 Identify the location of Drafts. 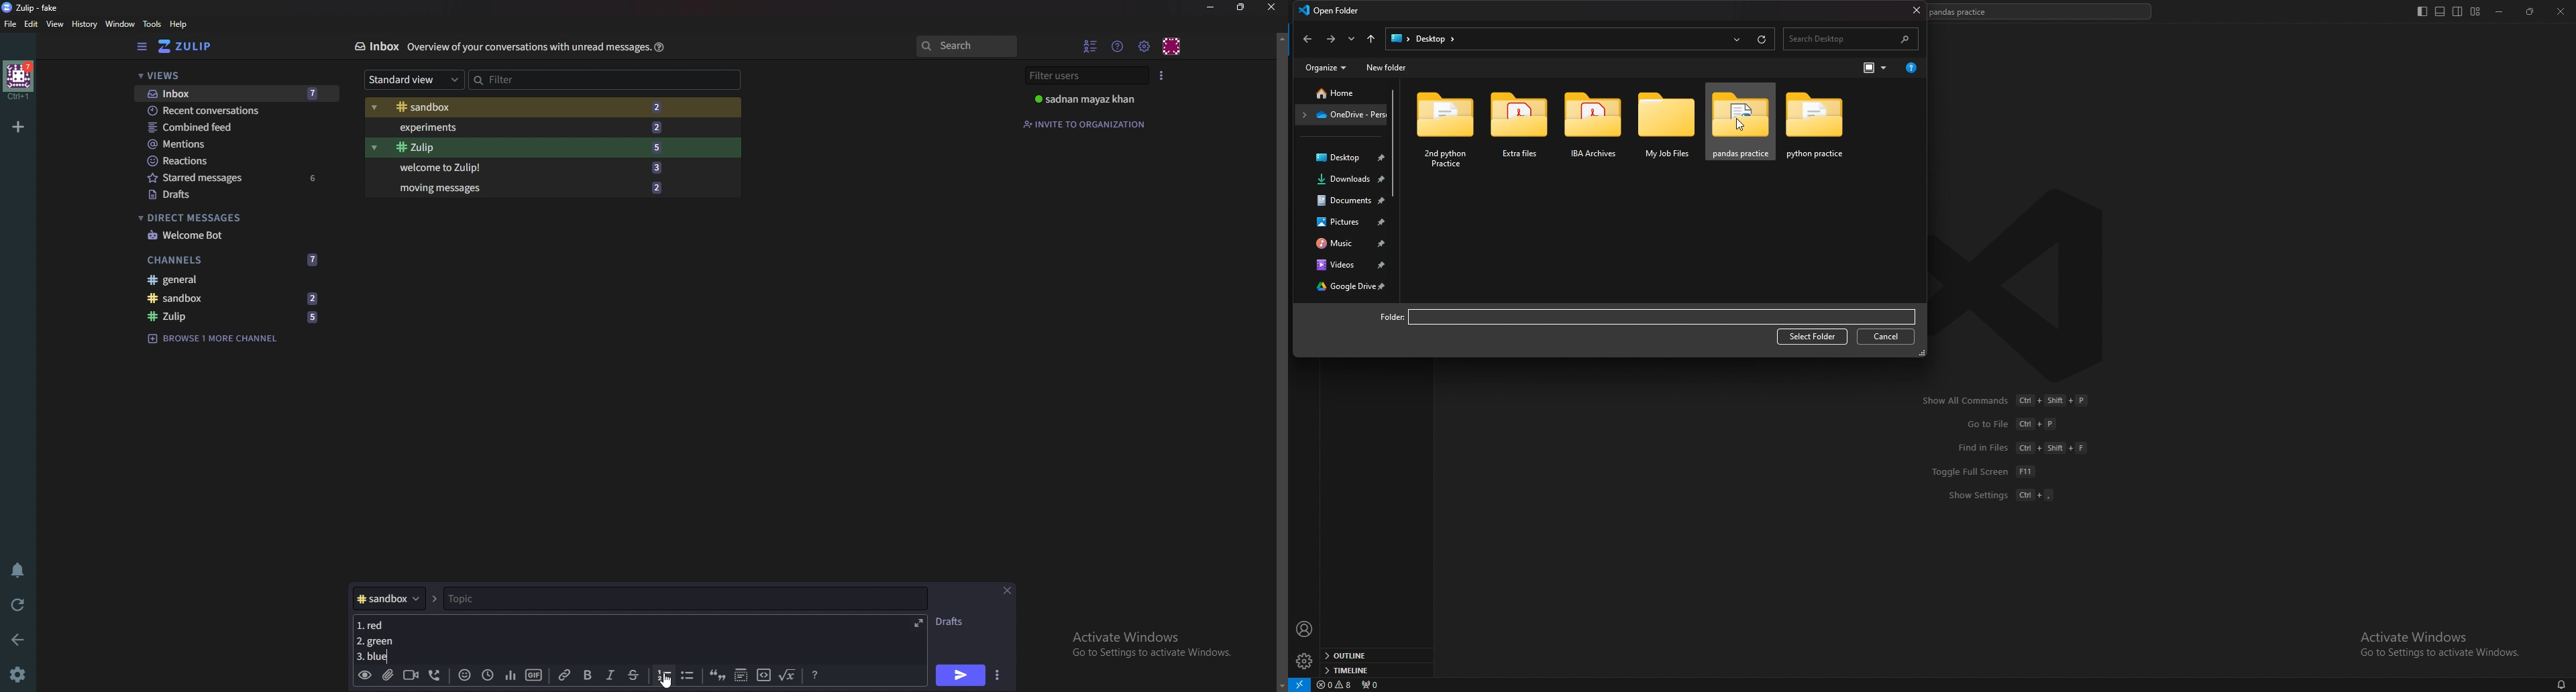
(957, 620).